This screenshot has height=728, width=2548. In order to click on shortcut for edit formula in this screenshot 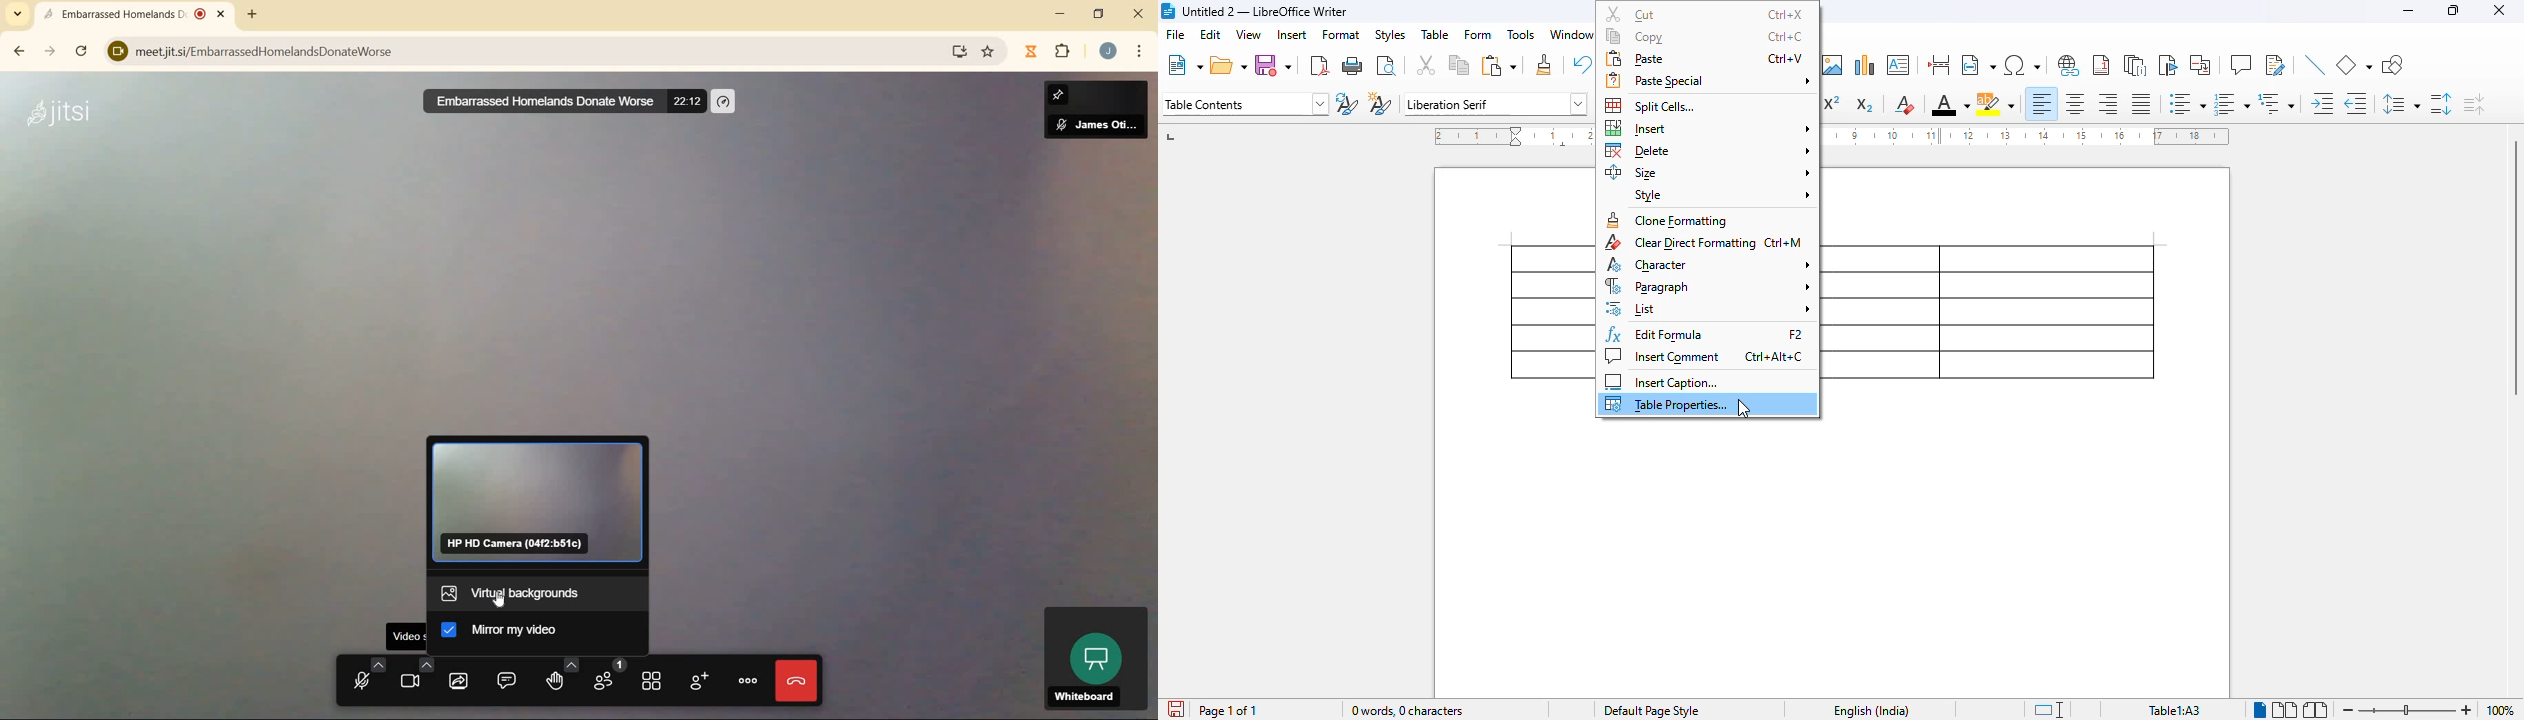, I will do `click(1796, 334)`.